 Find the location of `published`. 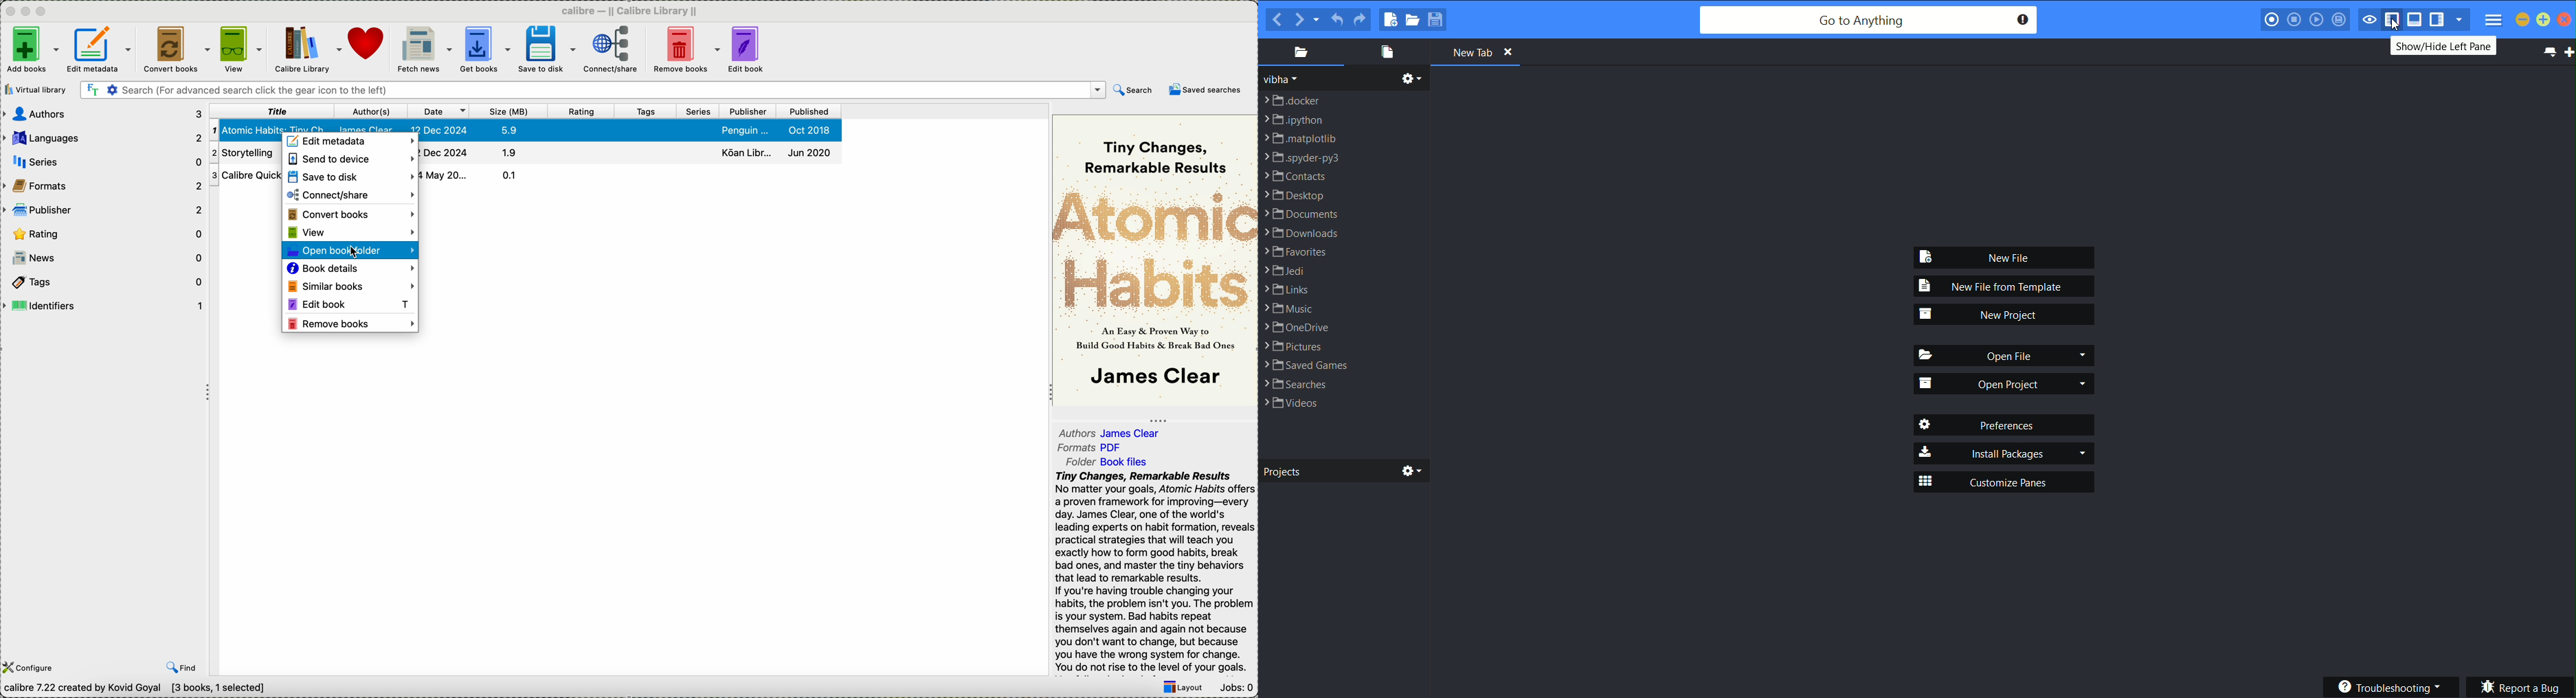

published is located at coordinates (809, 111).